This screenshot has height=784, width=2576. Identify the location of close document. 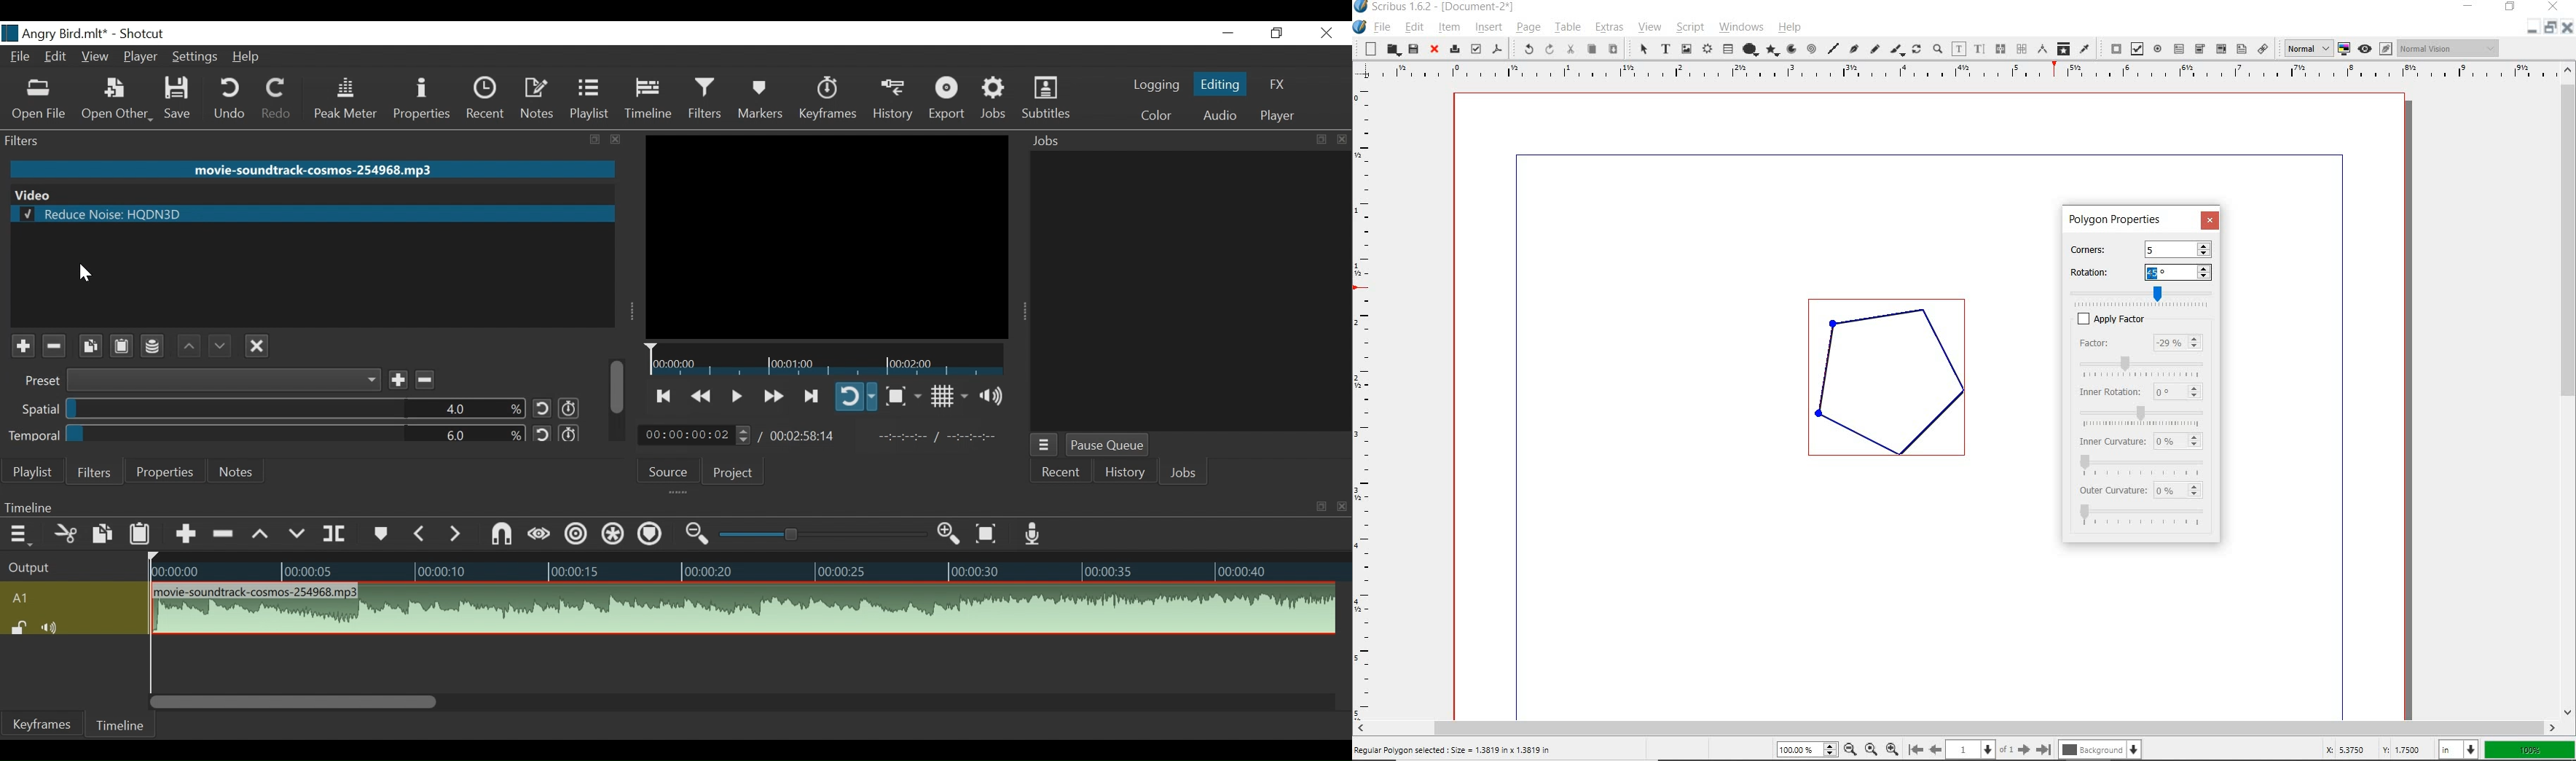
(2566, 27).